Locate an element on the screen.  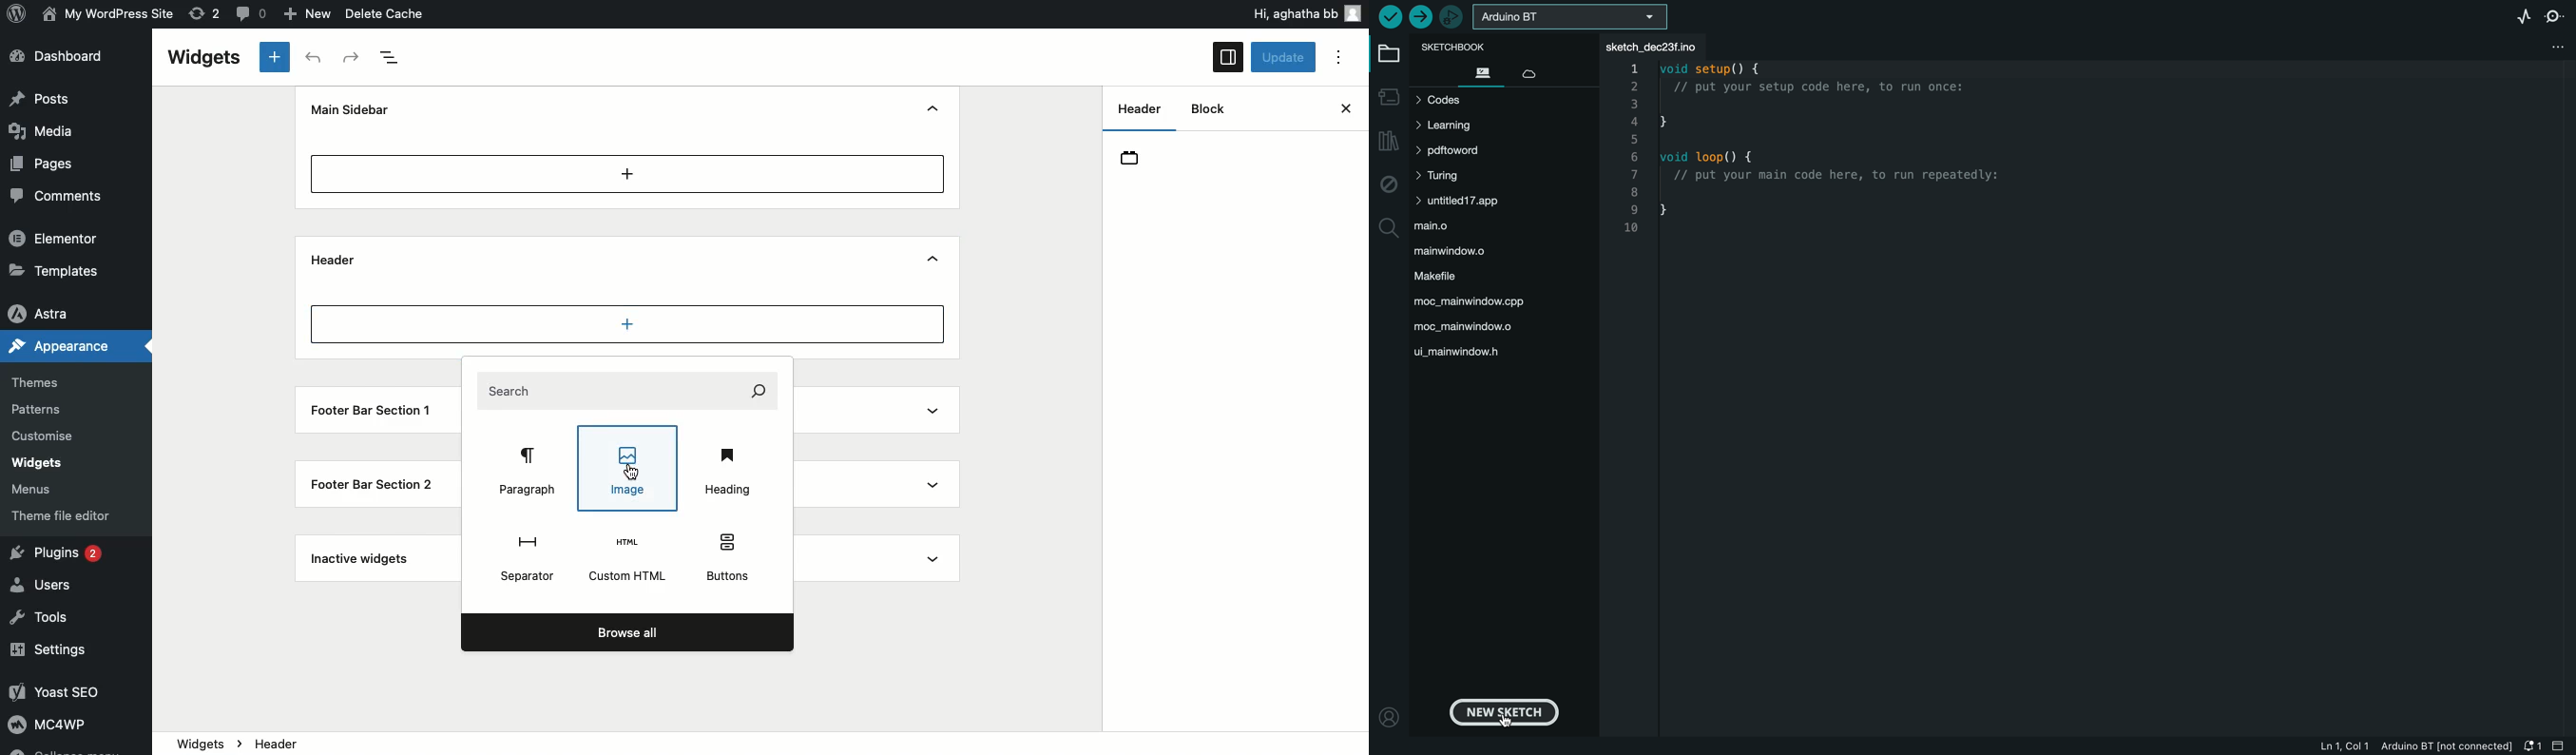
Footer Bar Section 2 is located at coordinates (376, 488).